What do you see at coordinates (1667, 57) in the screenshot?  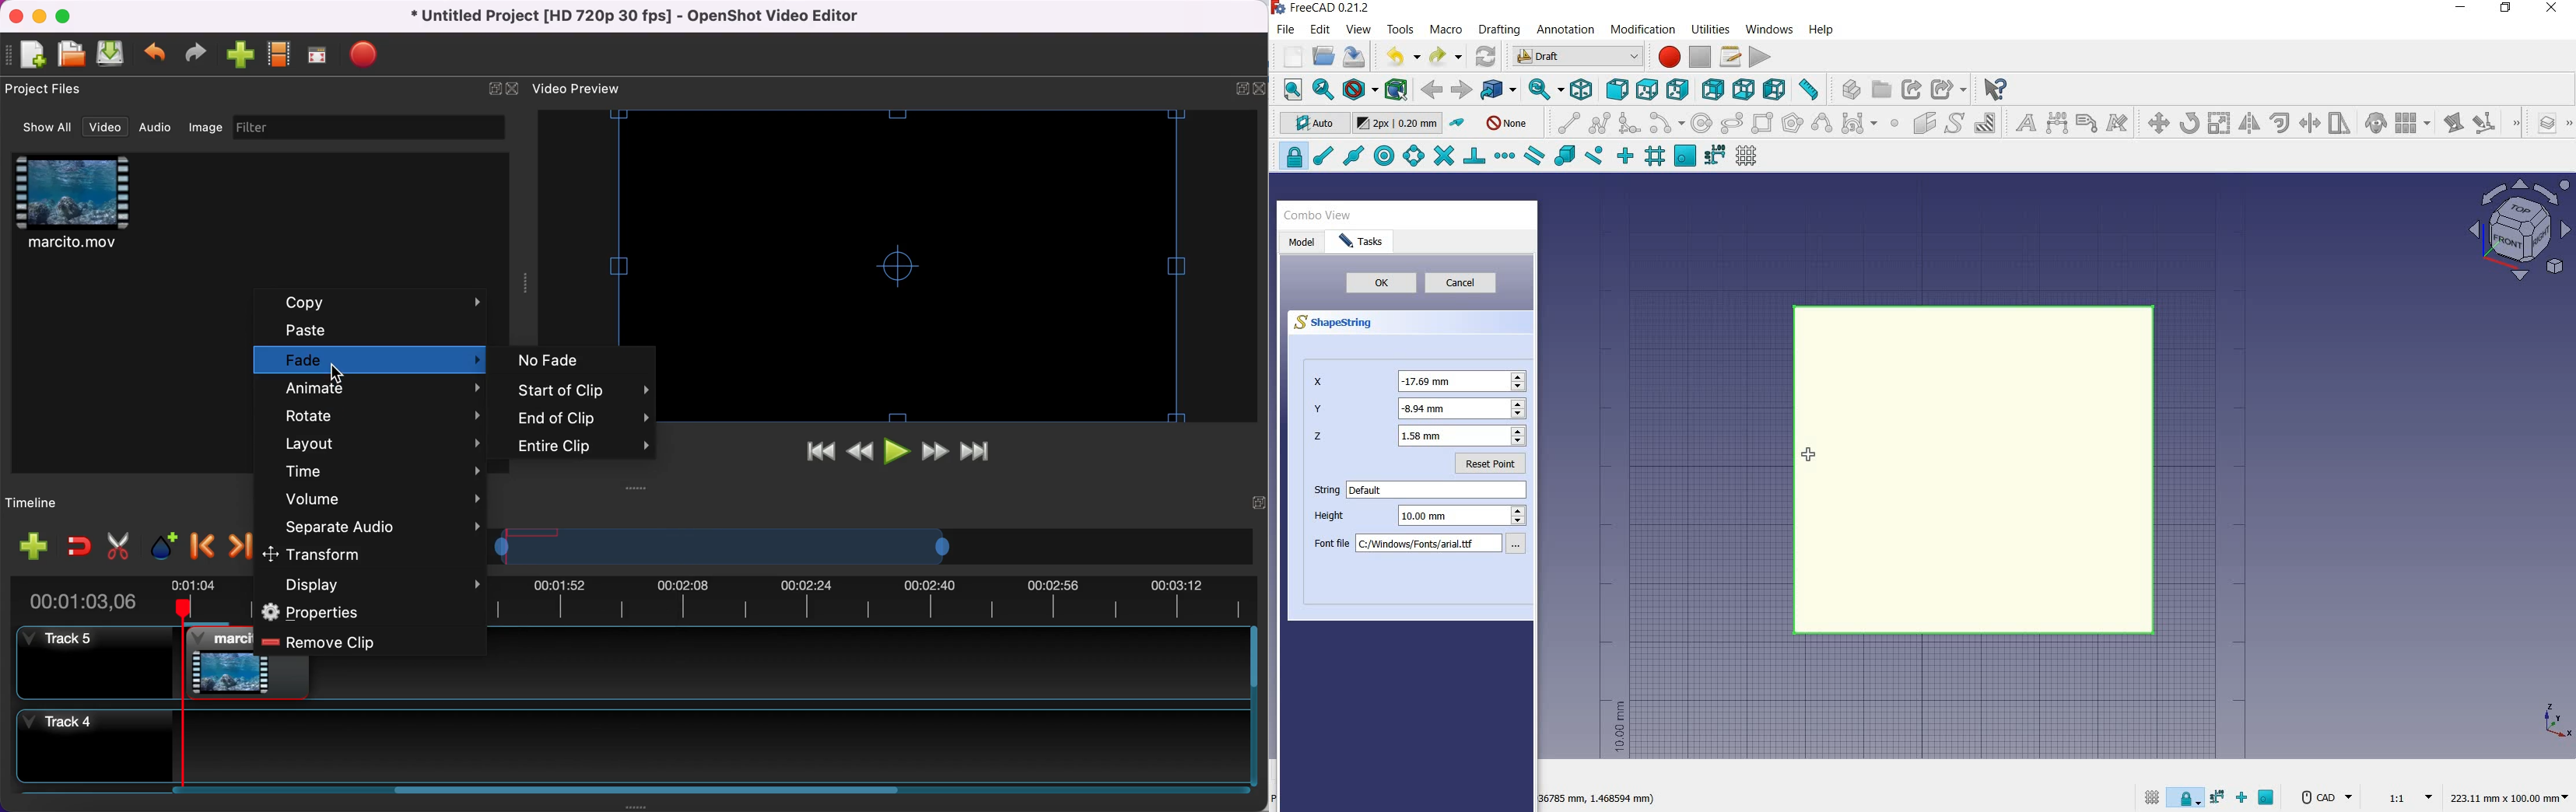 I see `macro recording` at bounding box center [1667, 57].